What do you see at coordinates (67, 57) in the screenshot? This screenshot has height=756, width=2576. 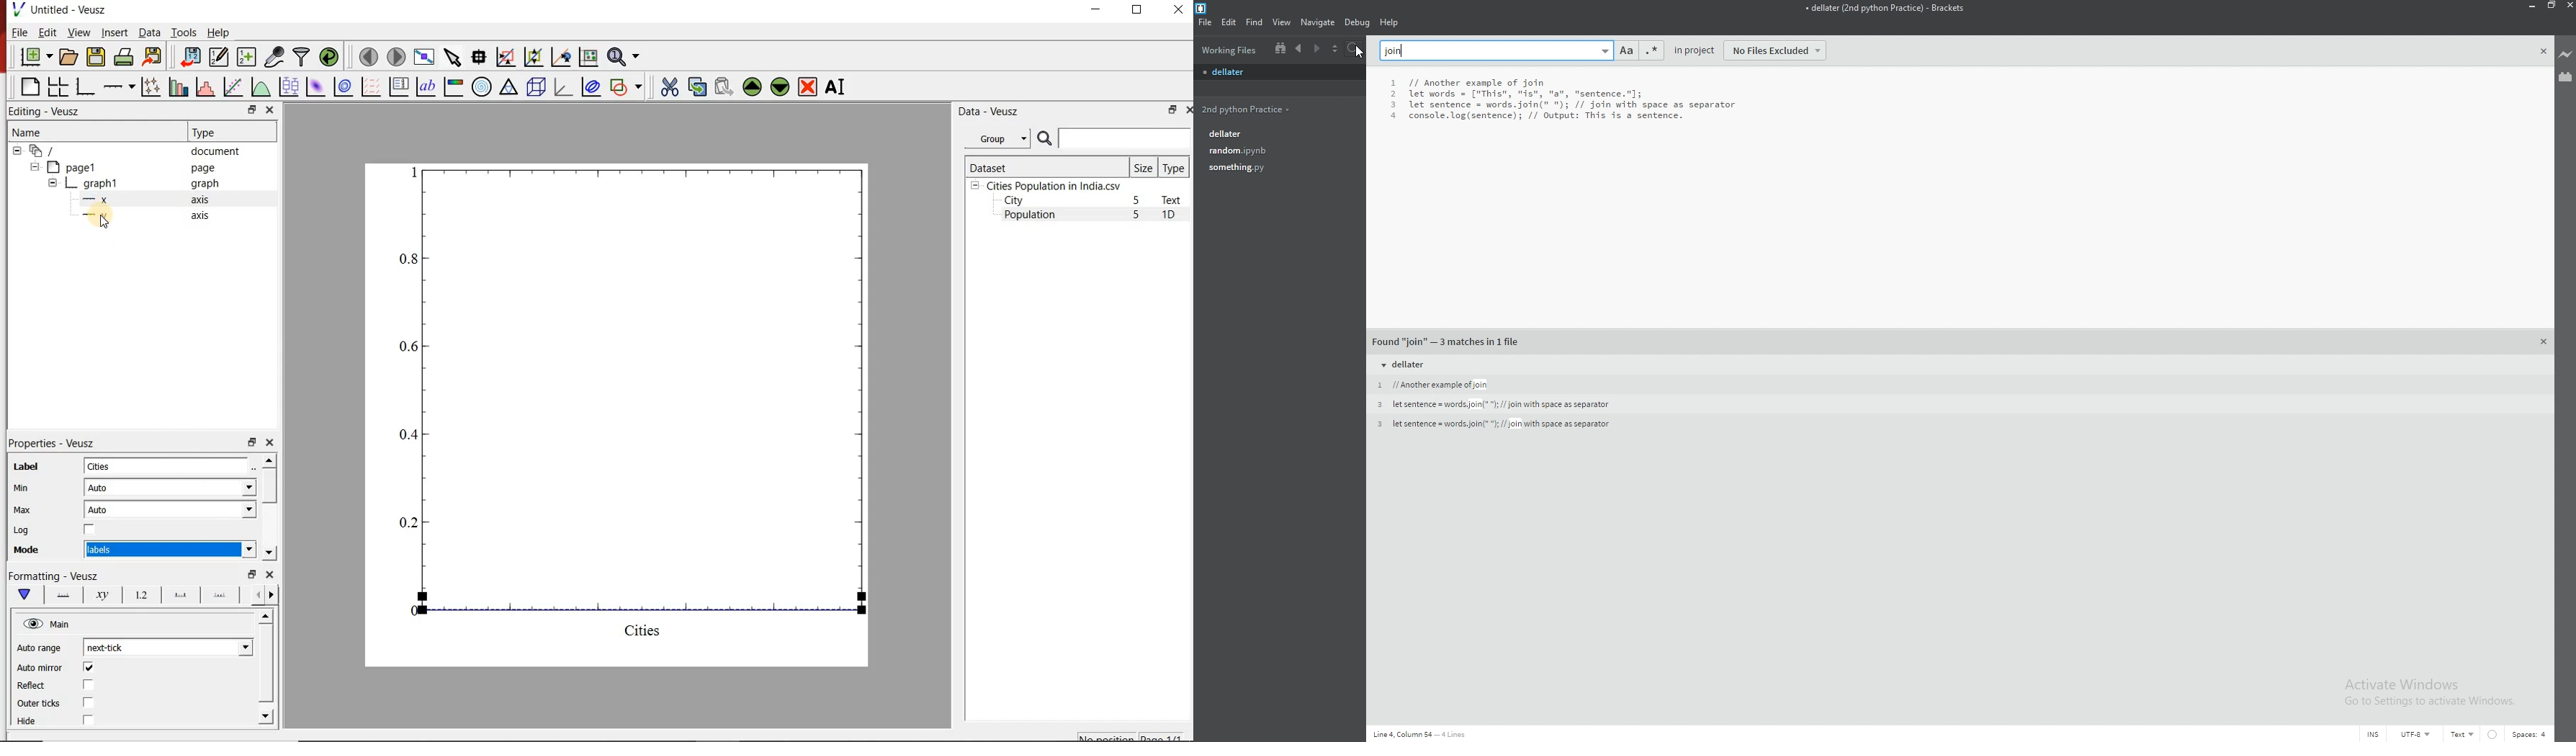 I see `open a document` at bounding box center [67, 57].